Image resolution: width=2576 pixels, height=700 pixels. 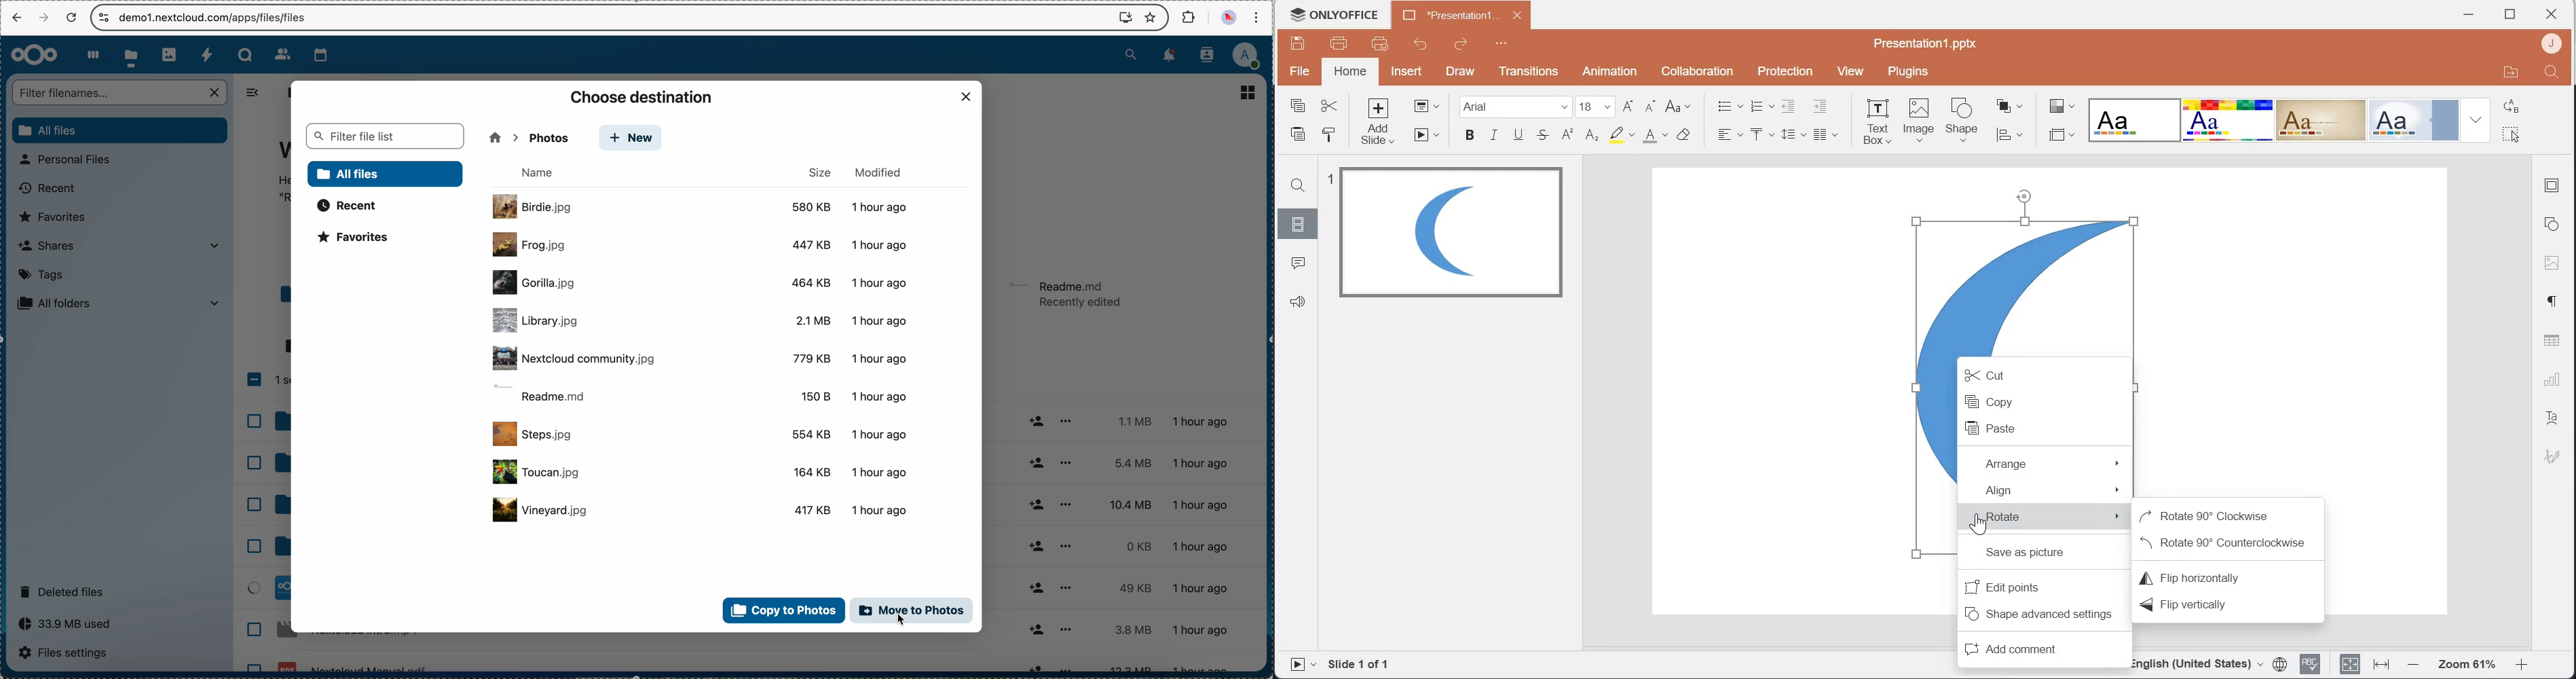 I want to click on close, so click(x=2551, y=14).